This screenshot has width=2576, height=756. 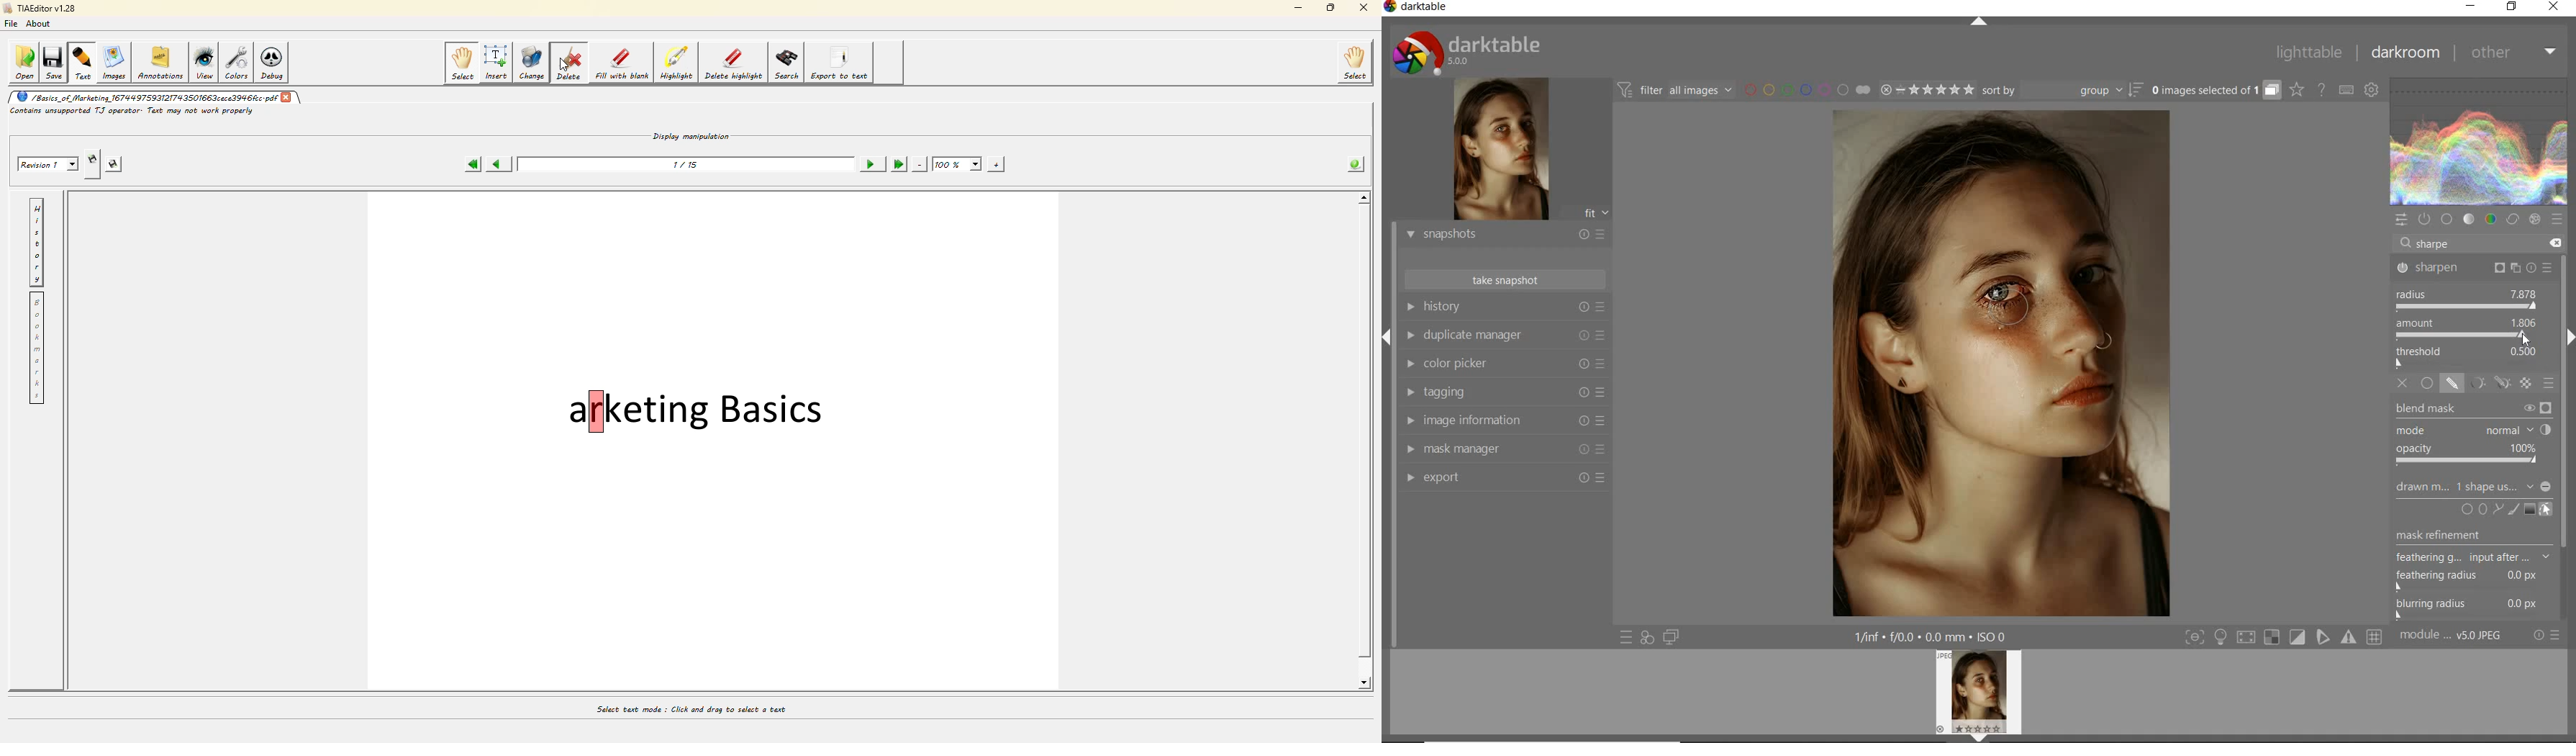 I want to click on MASK OPTIONS, so click(x=2487, y=388).